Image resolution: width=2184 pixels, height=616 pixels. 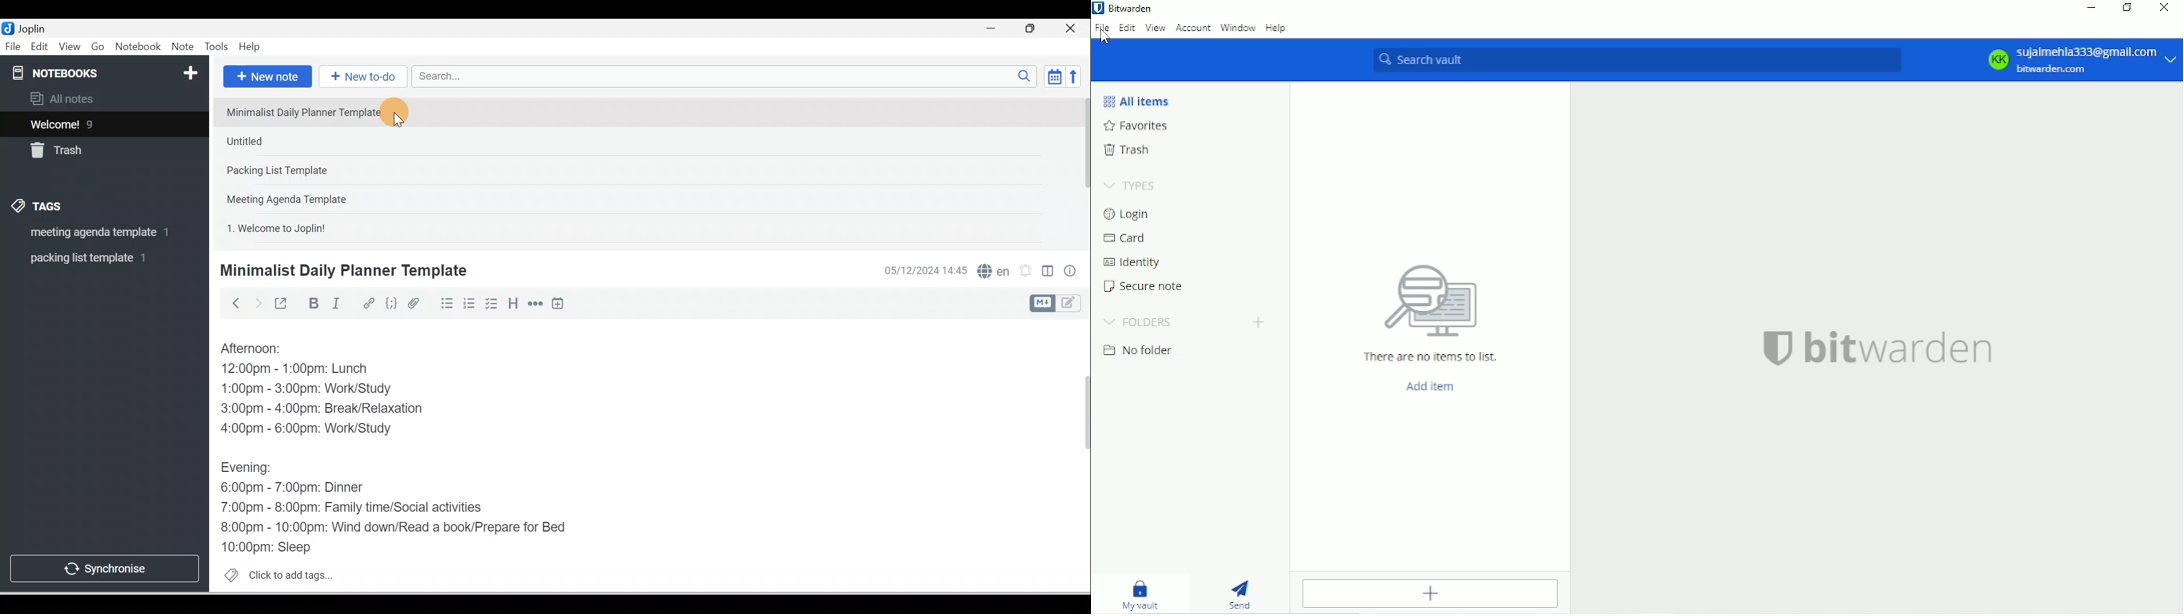 What do you see at coordinates (513, 302) in the screenshot?
I see `Heading` at bounding box center [513, 302].